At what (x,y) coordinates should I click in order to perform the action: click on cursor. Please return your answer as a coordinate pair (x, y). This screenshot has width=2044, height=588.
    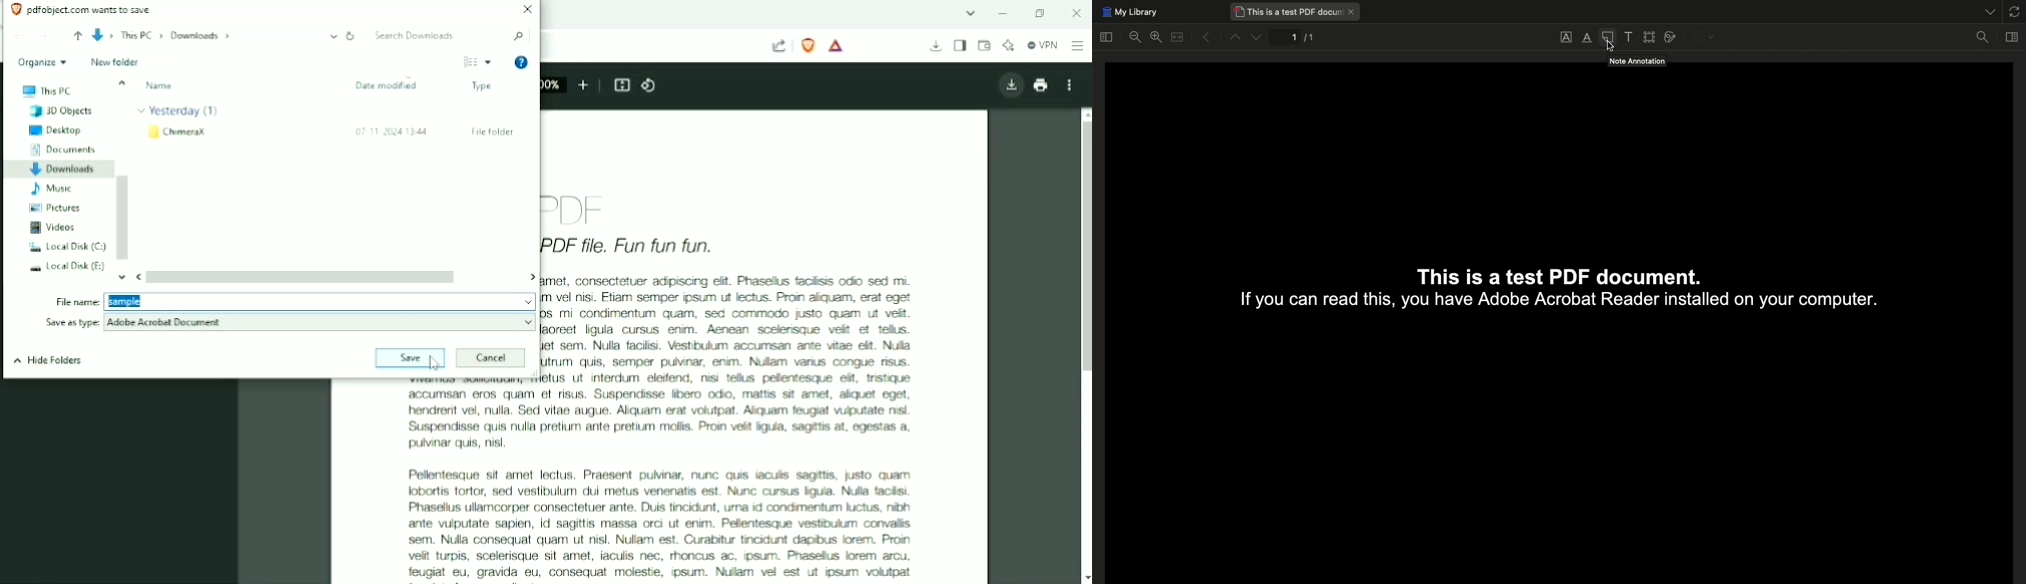
    Looking at the image, I should click on (1614, 47).